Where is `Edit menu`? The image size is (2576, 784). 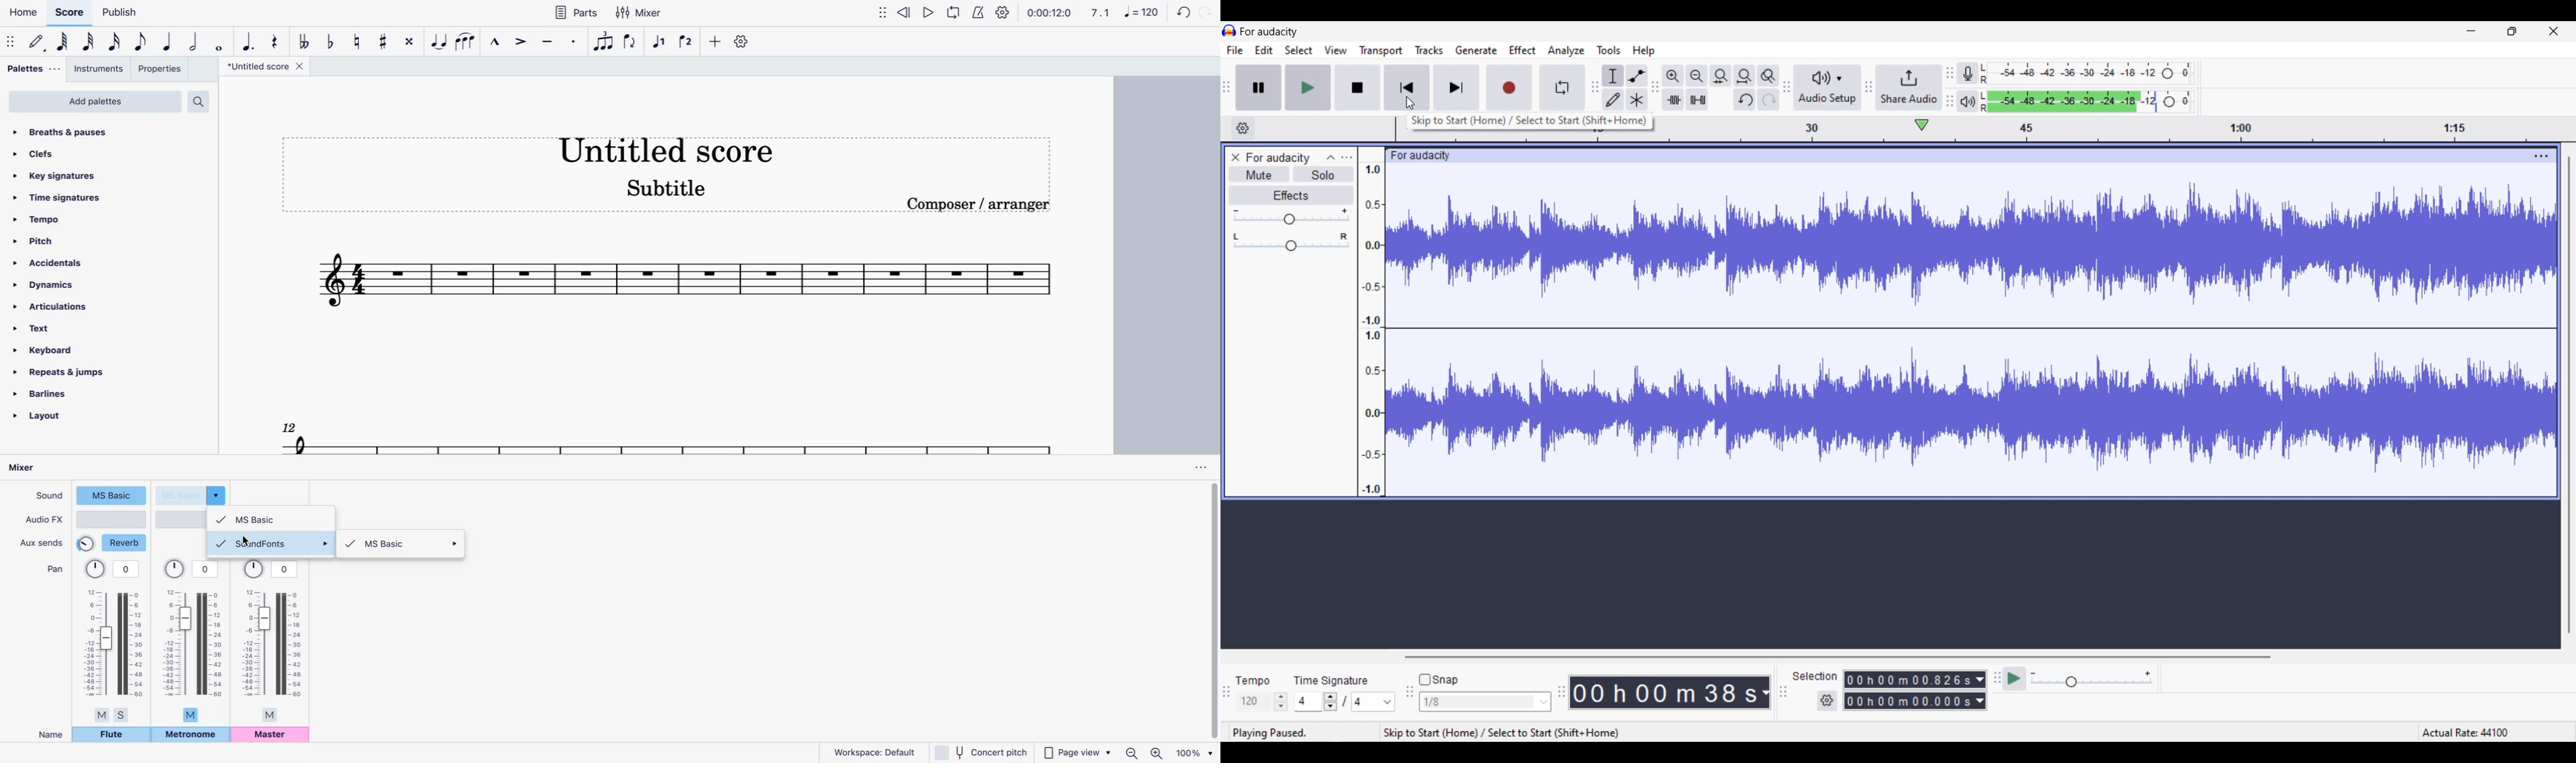
Edit menu is located at coordinates (1264, 50).